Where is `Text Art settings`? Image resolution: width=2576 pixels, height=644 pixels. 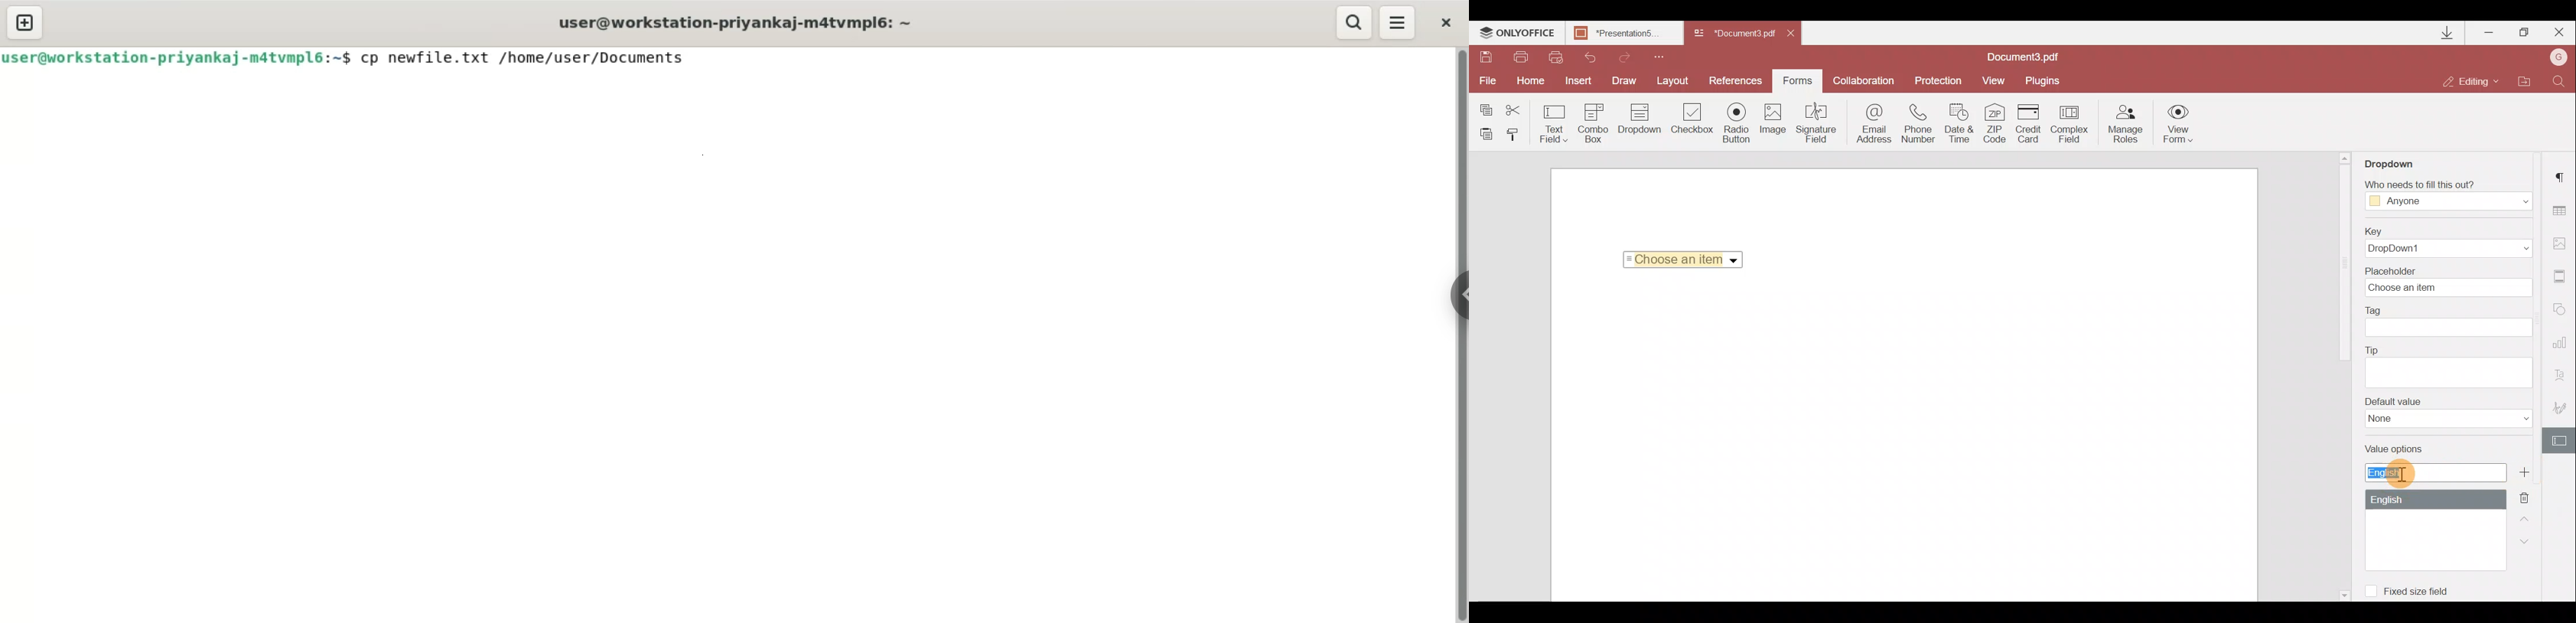
Text Art settings is located at coordinates (2563, 378).